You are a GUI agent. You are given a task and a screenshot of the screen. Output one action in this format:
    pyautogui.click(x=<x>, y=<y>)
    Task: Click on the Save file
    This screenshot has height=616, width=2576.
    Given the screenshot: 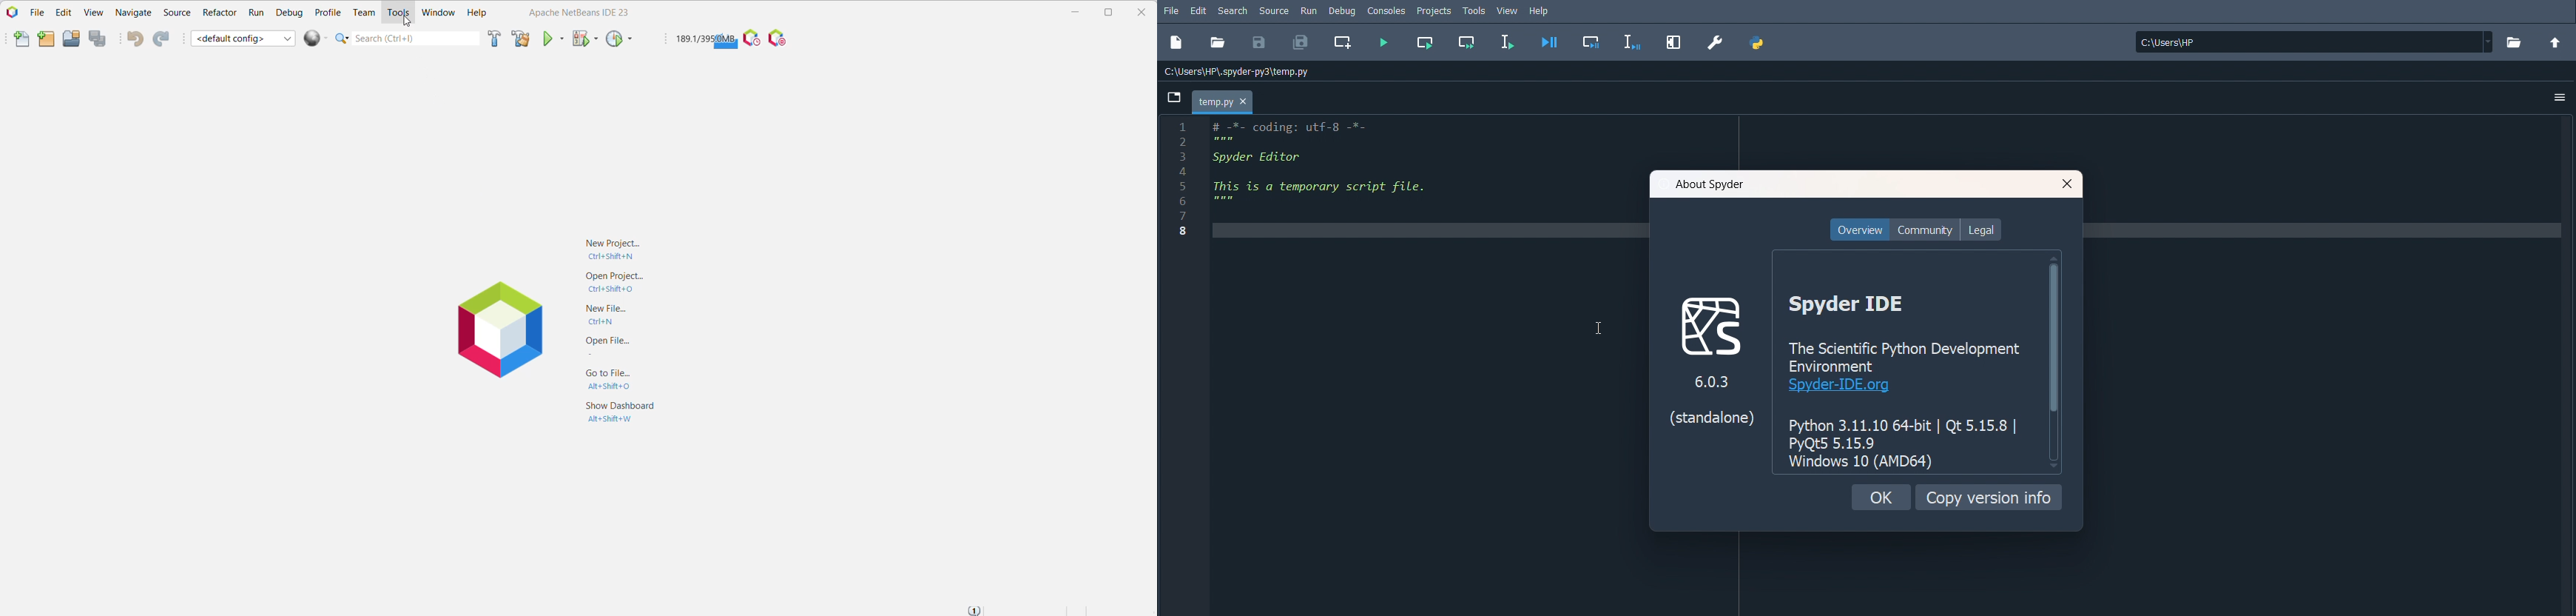 What is the action you would take?
    pyautogui.click(x=1260, y=41)
    